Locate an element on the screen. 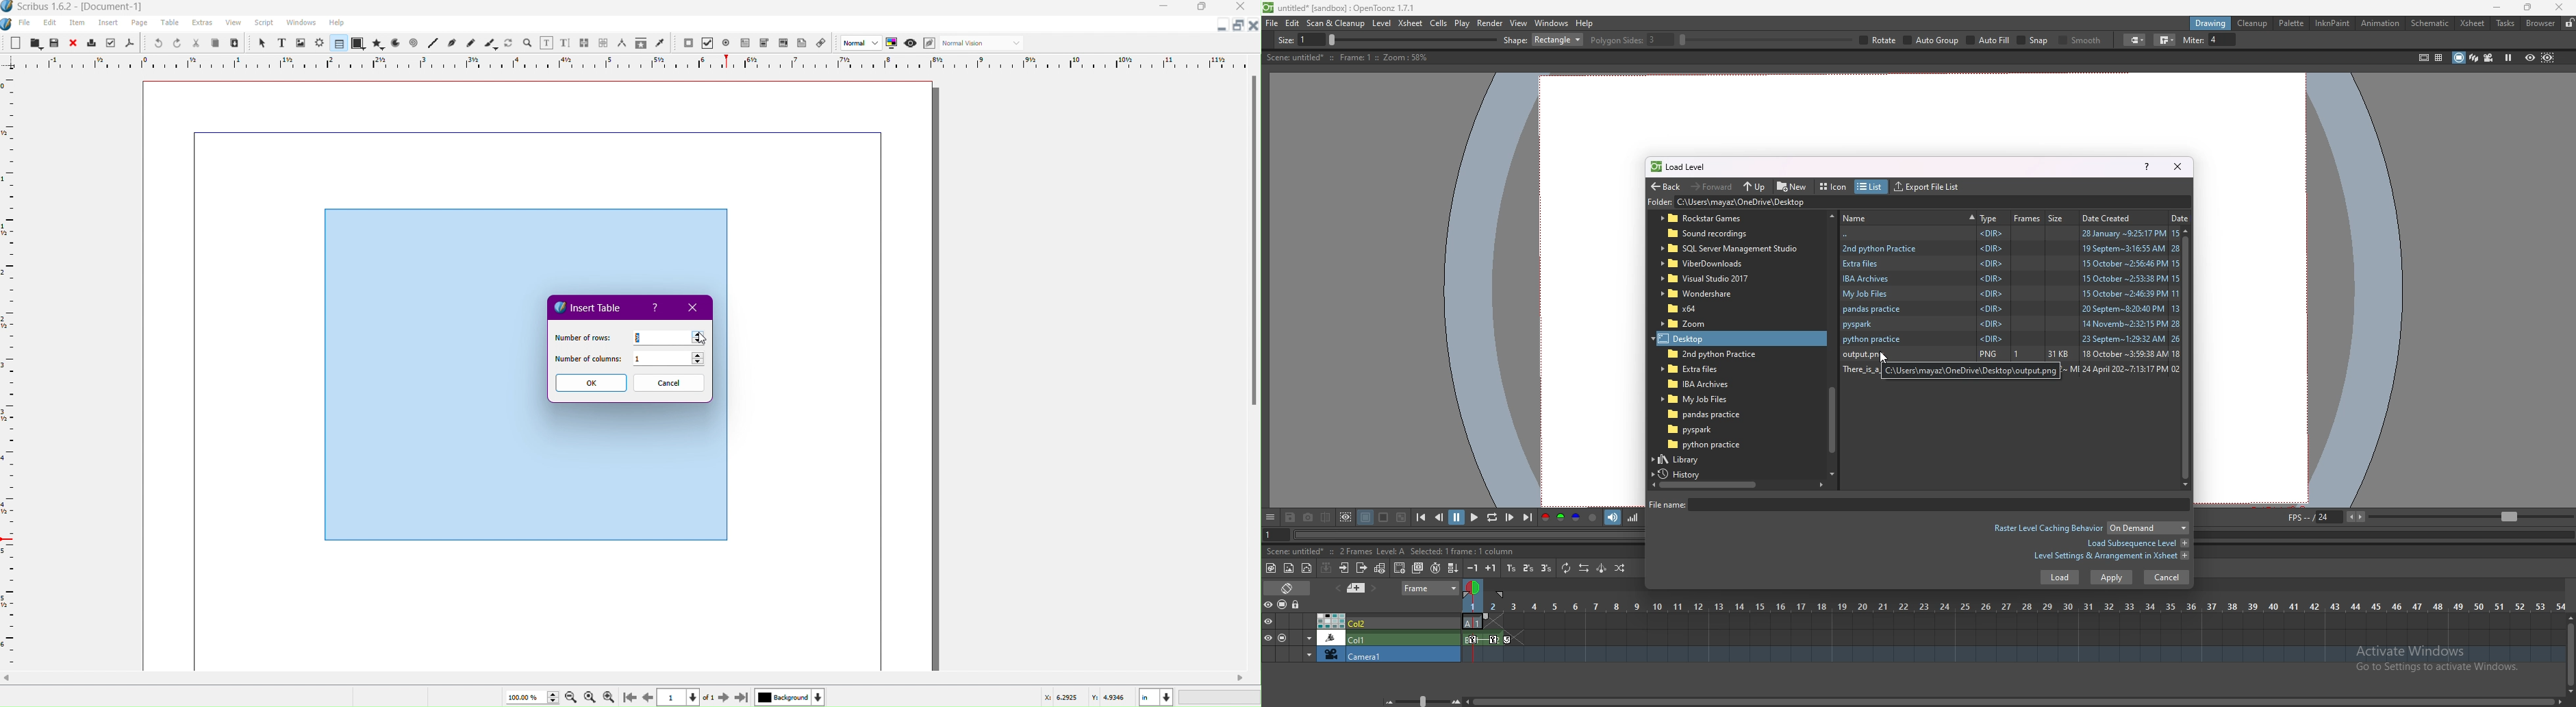 The height and width of the screenshot is (728, 2576). back is located at coordinates (2011, 234).